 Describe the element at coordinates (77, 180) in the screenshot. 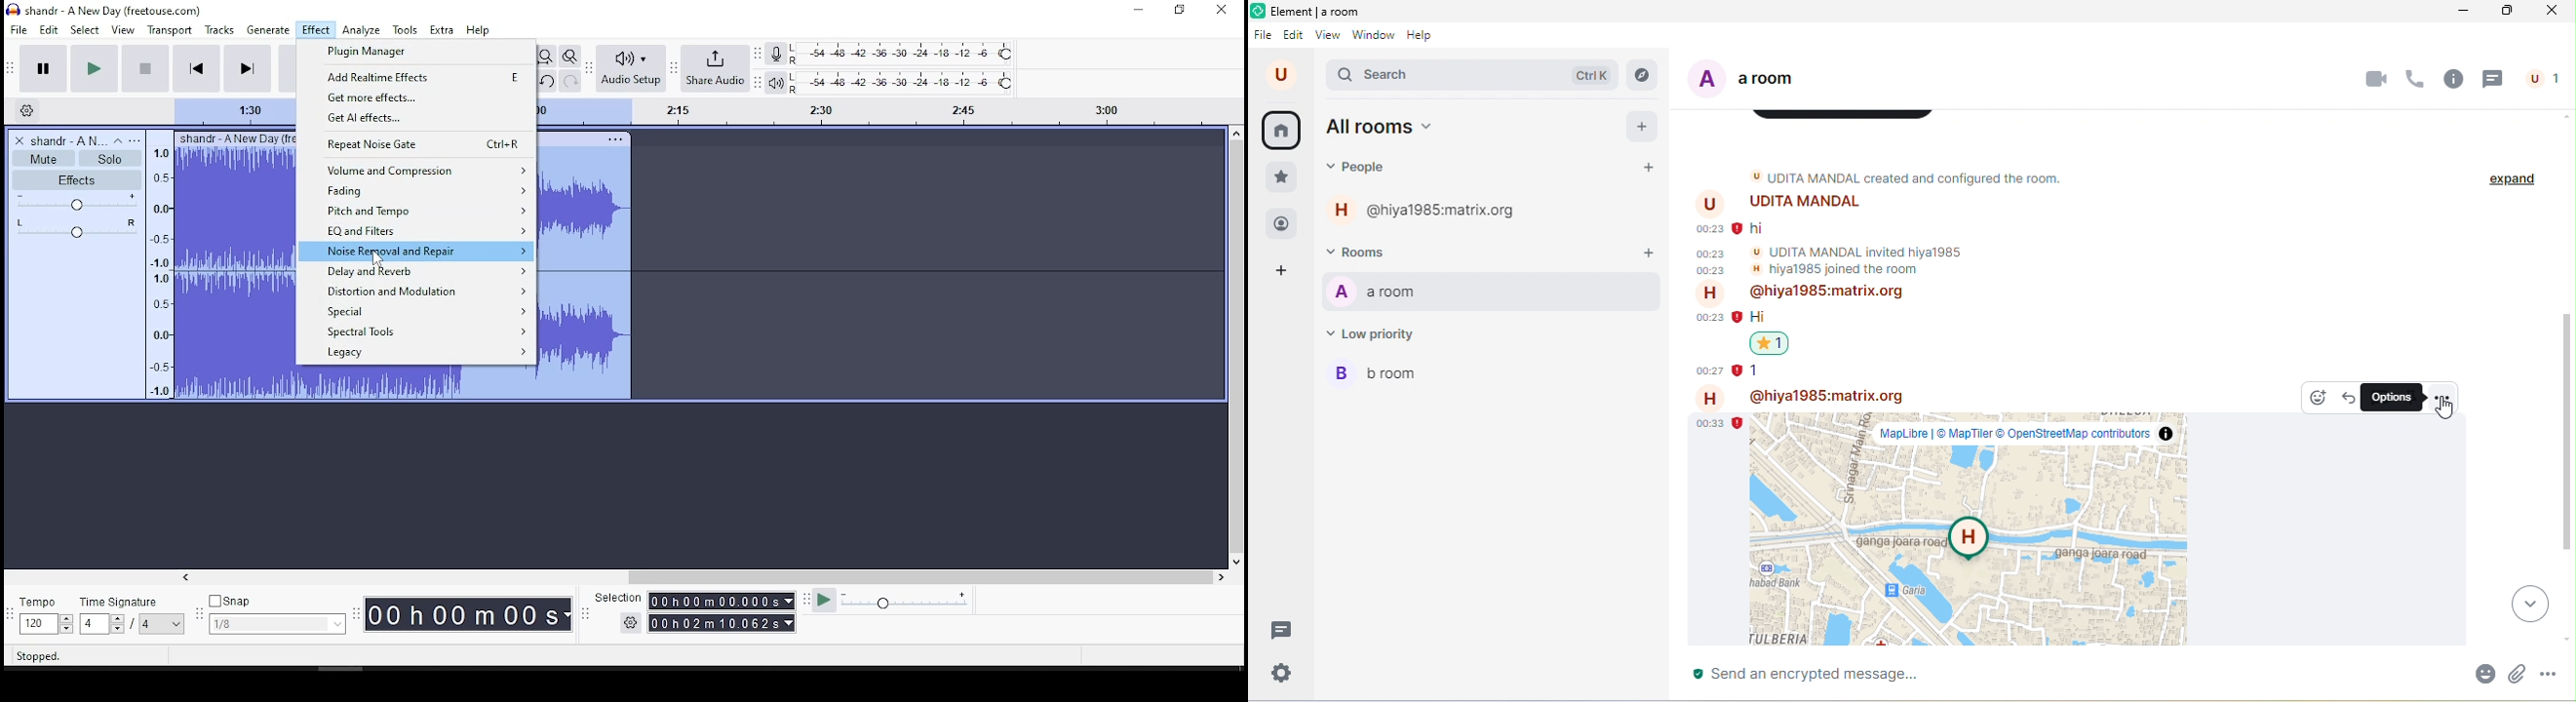

I see `effects` at that location.